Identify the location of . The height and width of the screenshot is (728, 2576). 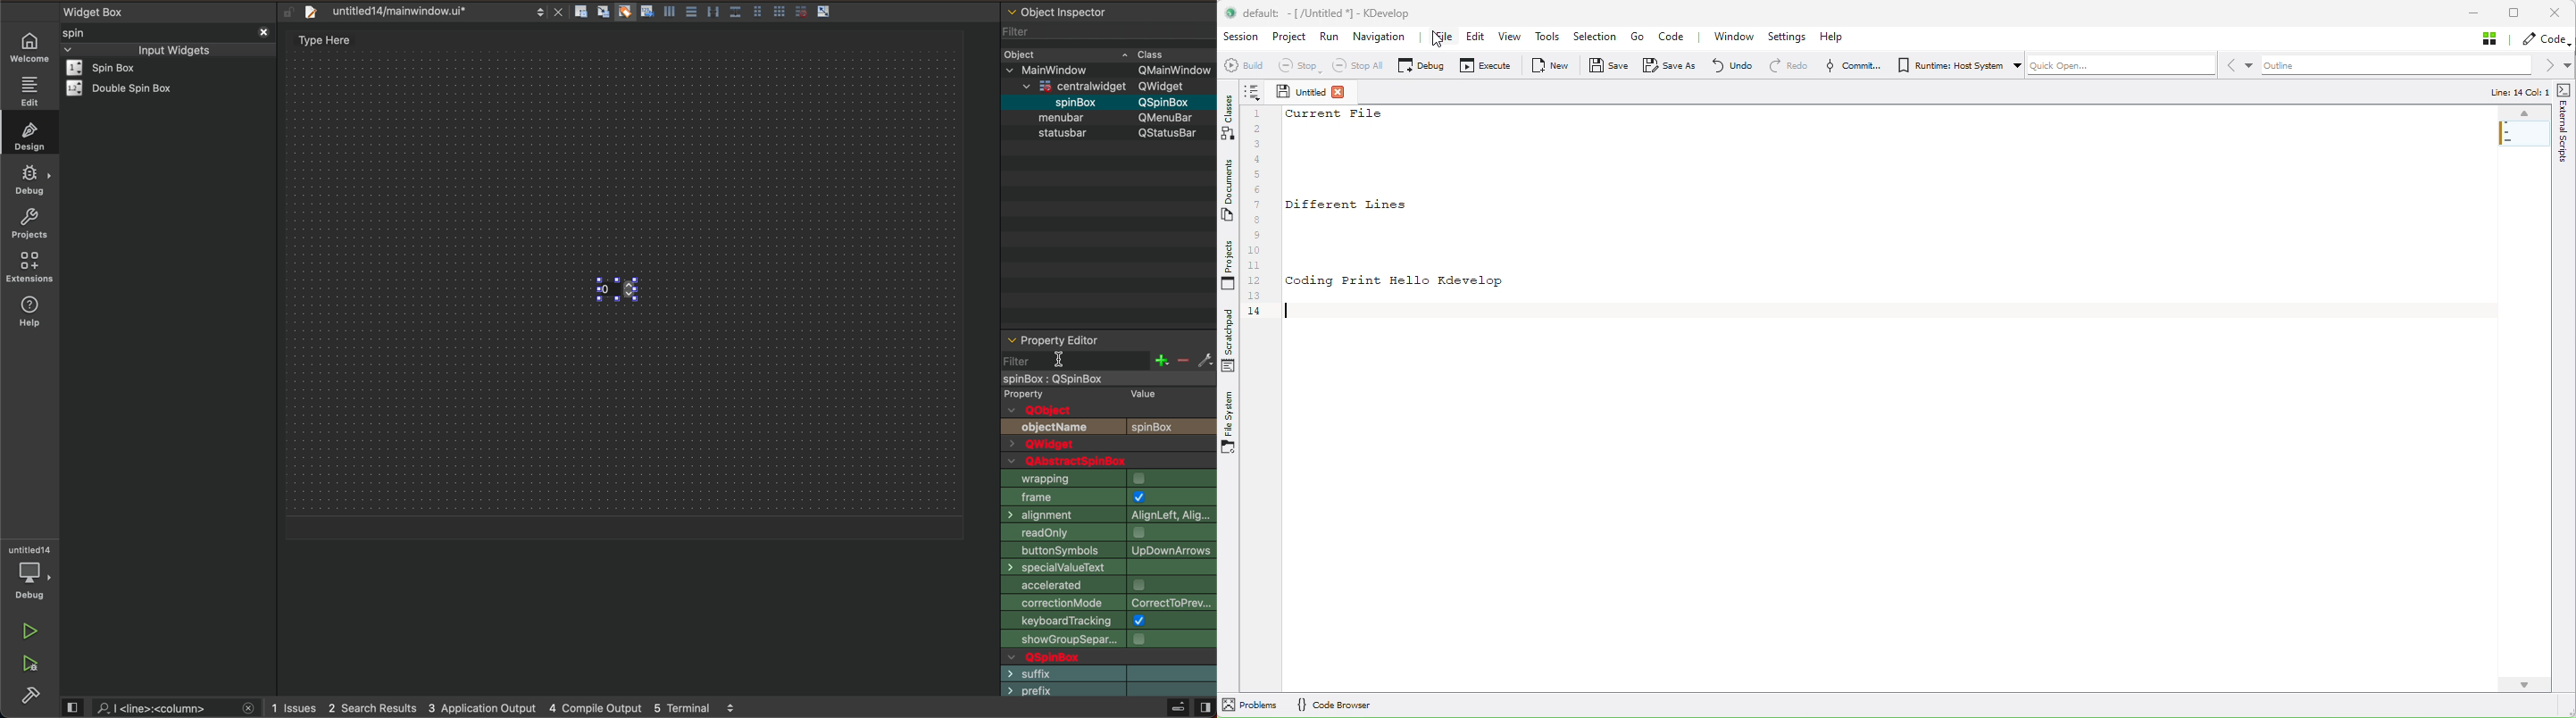
(1081, 84).